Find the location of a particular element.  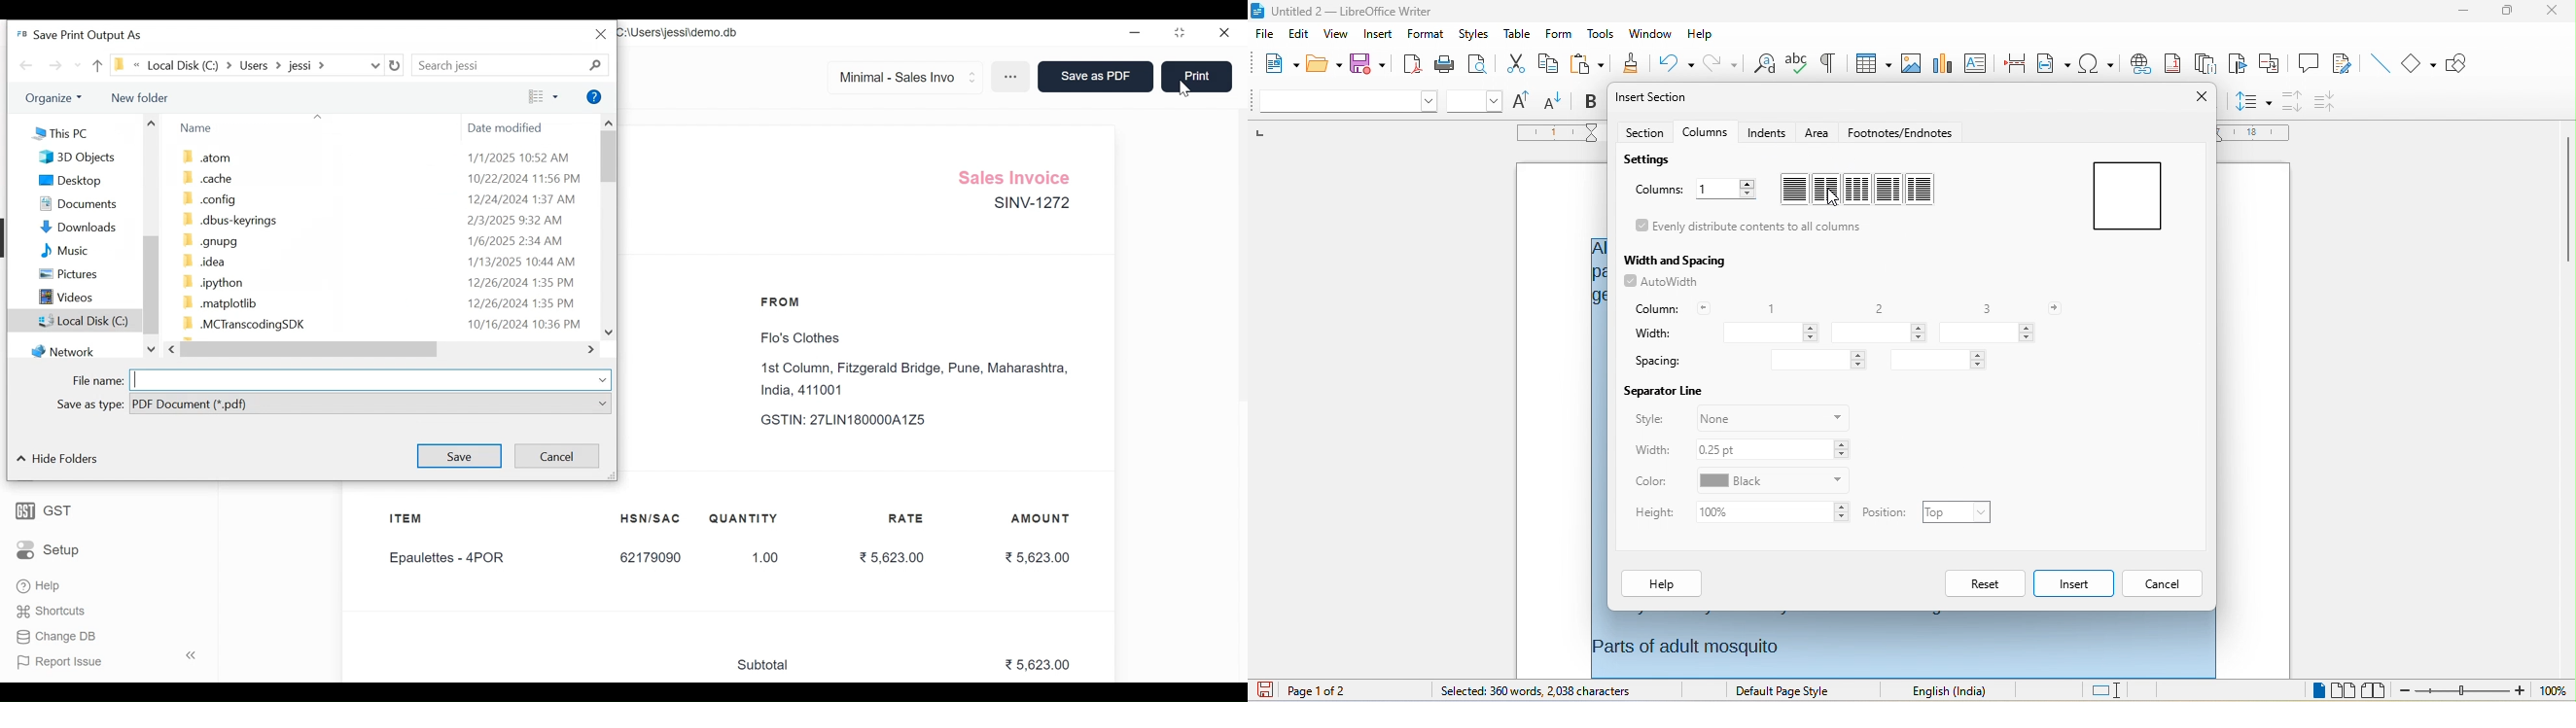

PDF Document (*pdf) is located at coordinates (360, 402).